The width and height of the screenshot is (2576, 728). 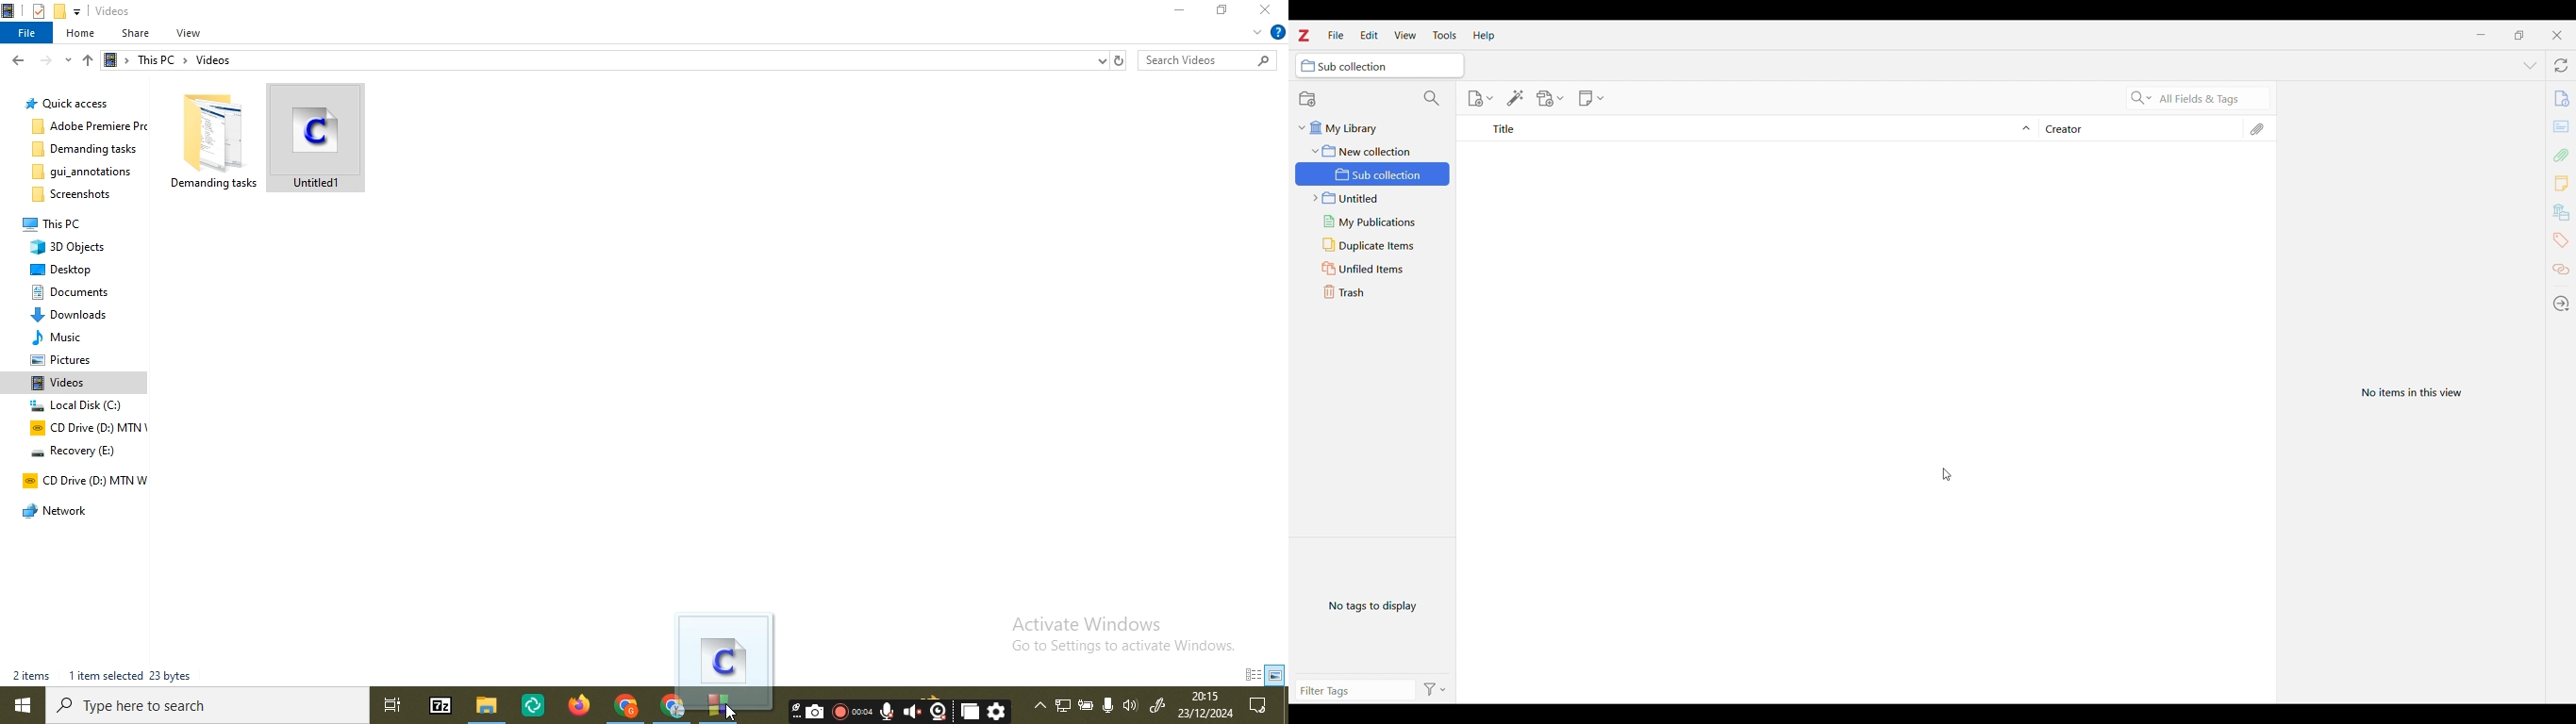 What do you see at coordinates (2531, 66) in the screenshot?
I see `List all tabs` at bounding box center [2531, 66].